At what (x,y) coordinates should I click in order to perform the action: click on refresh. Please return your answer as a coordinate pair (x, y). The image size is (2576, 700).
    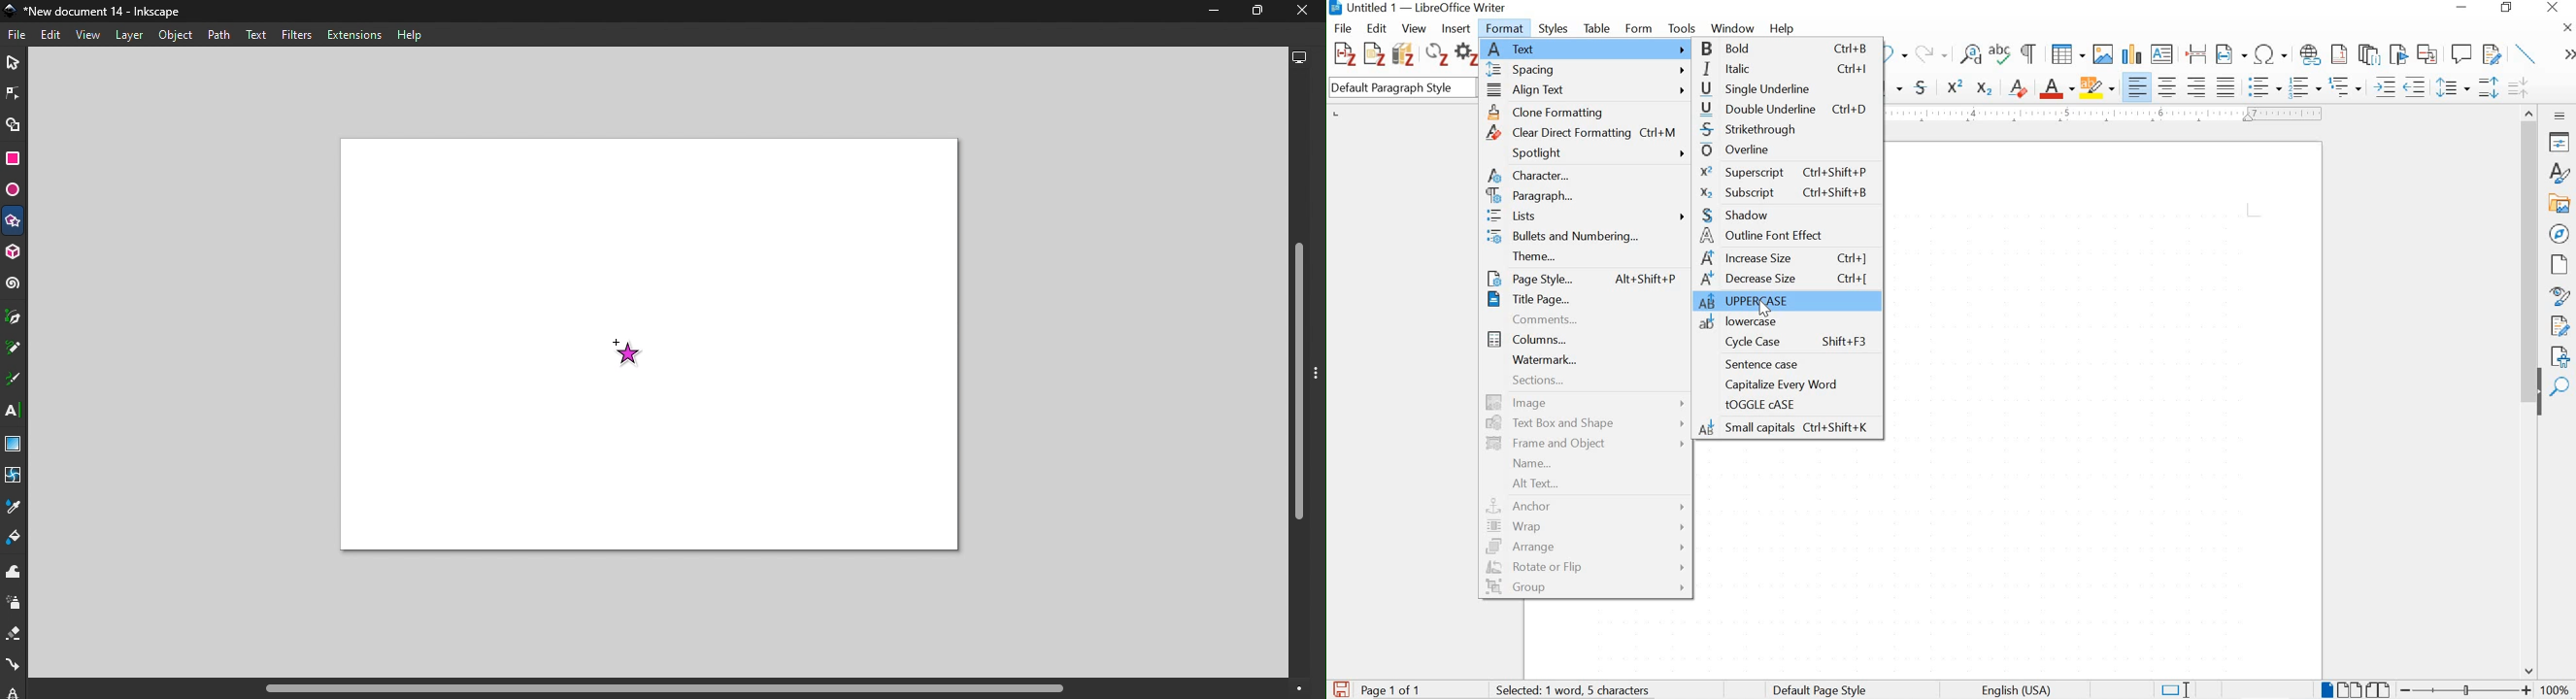
    Looking at the image, I should click on (1435, 56).